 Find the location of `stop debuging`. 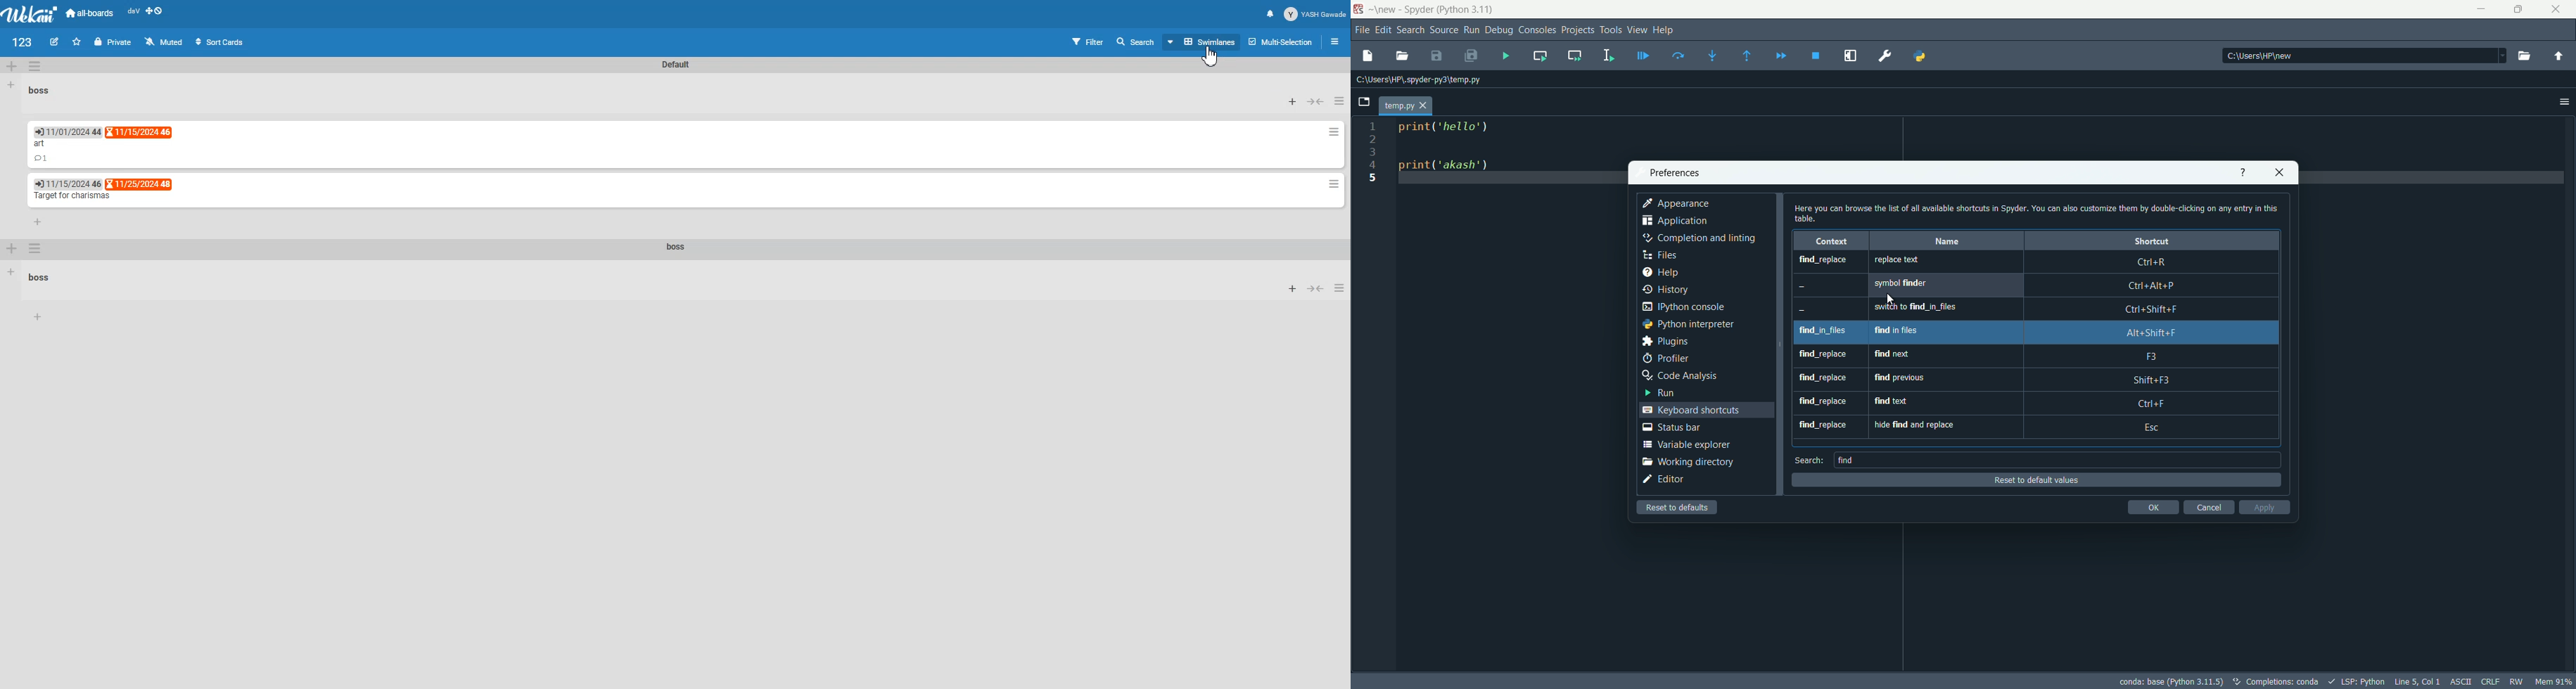

stop debuging is located at coordinates (1815, 57).